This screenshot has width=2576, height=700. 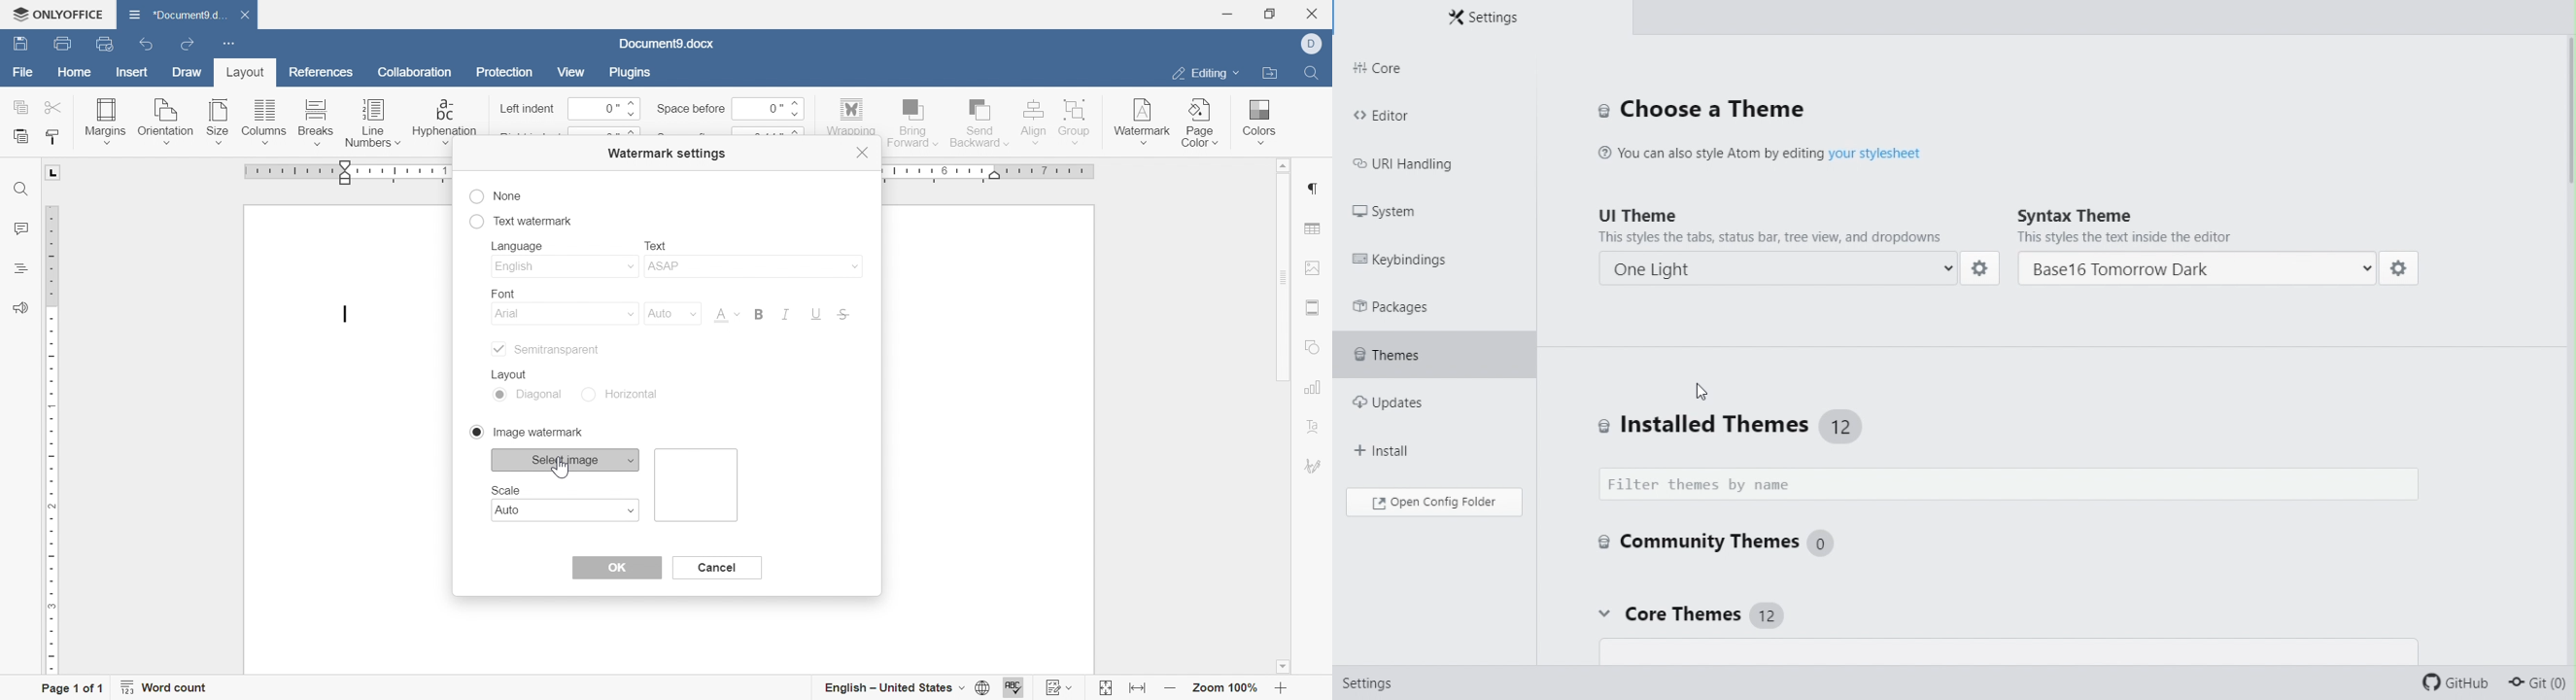 I want to click on spell checking, so click(x=1015, y=688).